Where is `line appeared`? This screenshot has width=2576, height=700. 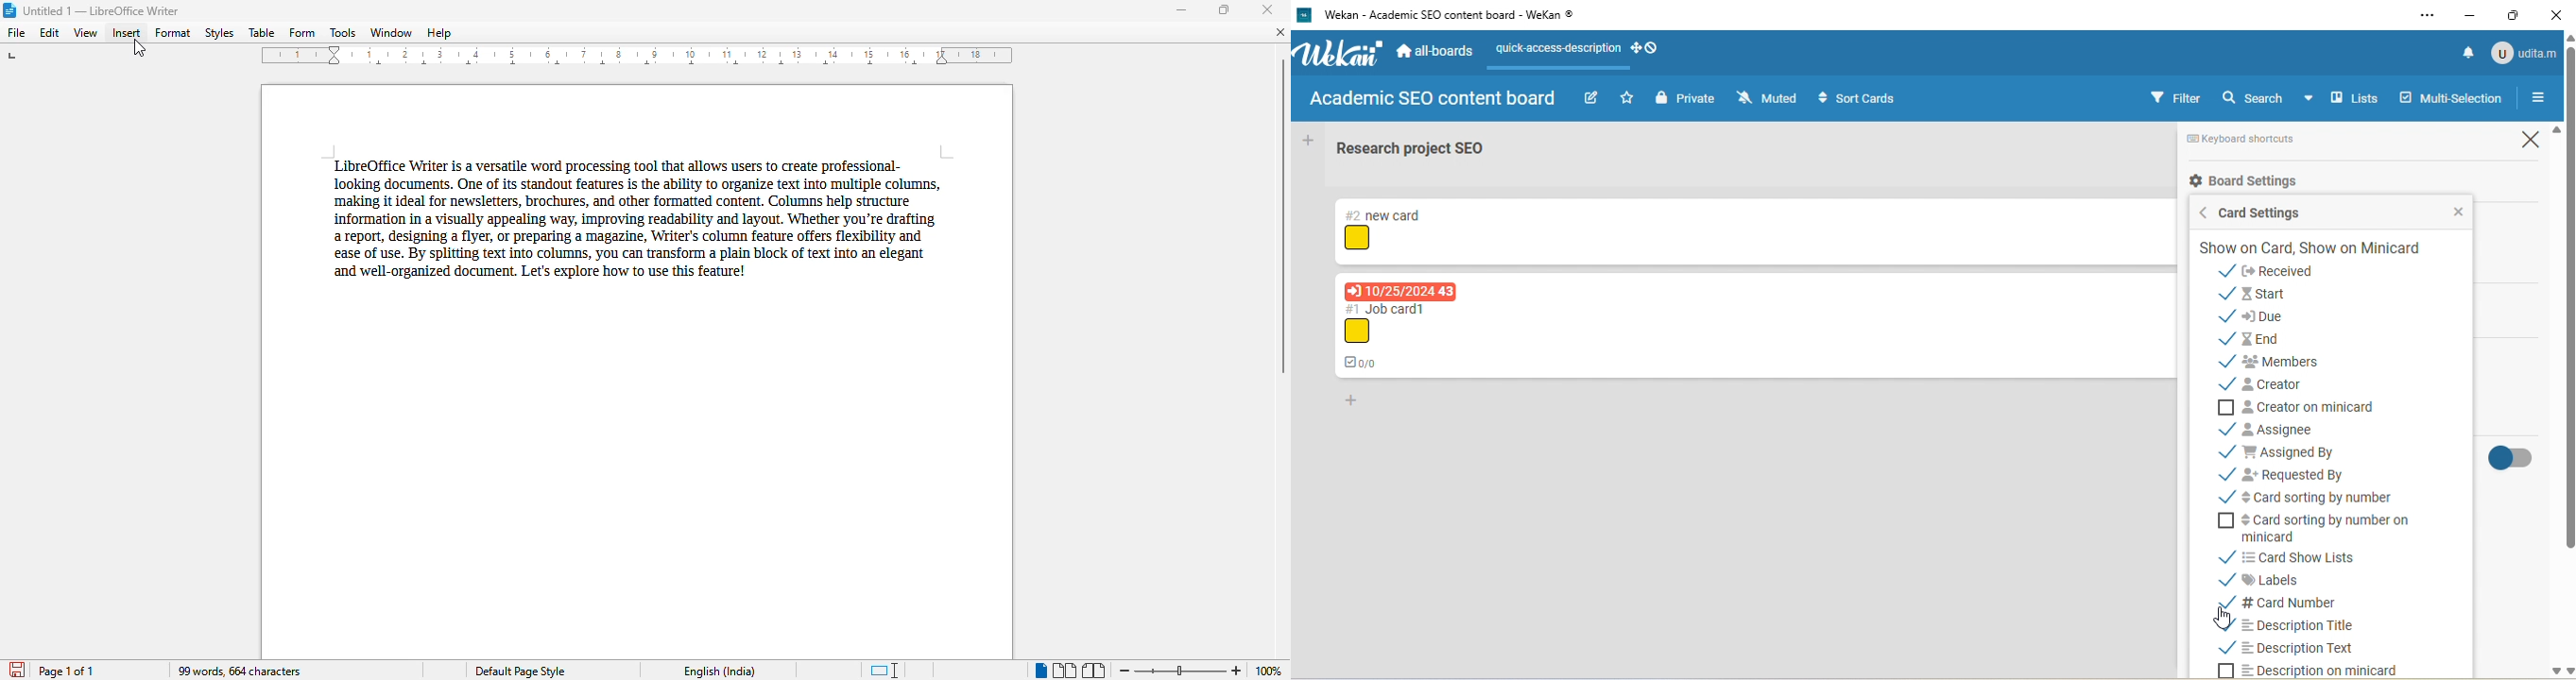 line appeared is located at coordinates (1567, 69).